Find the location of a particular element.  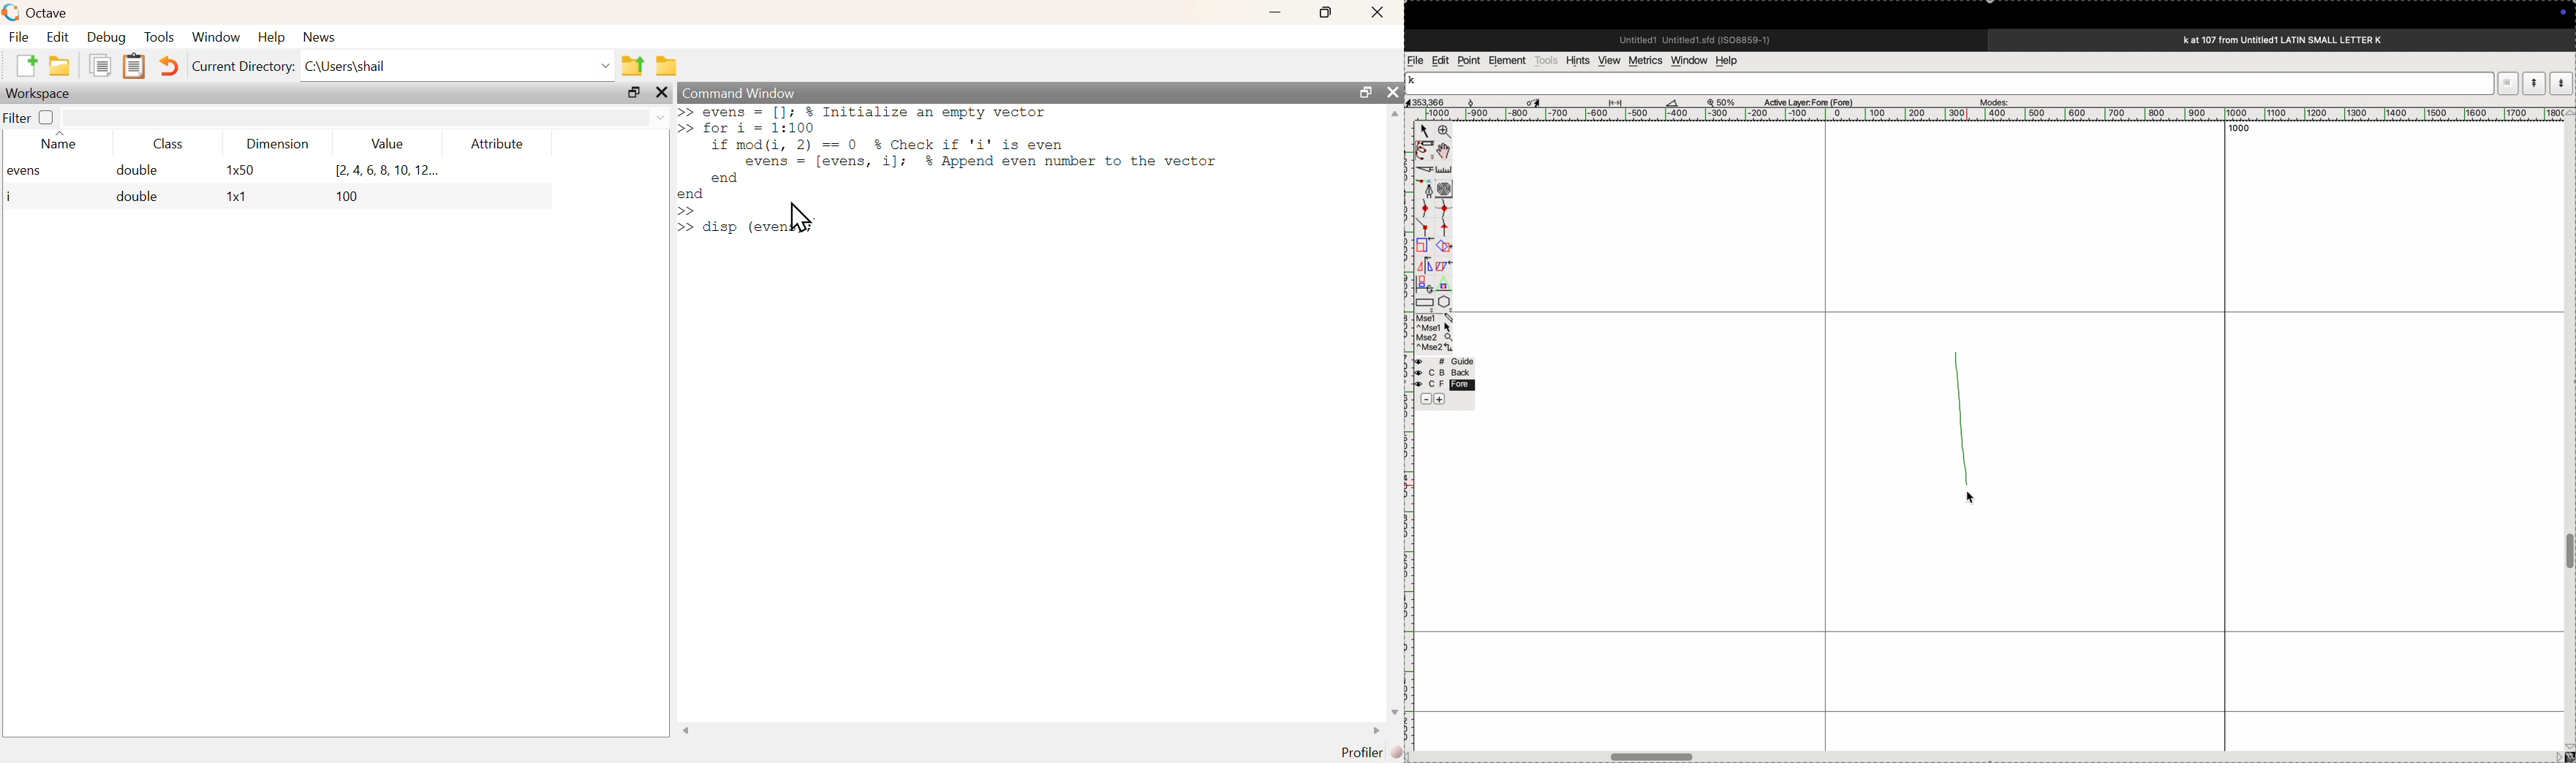

scrollbar is located at coordinates (1032, 730).